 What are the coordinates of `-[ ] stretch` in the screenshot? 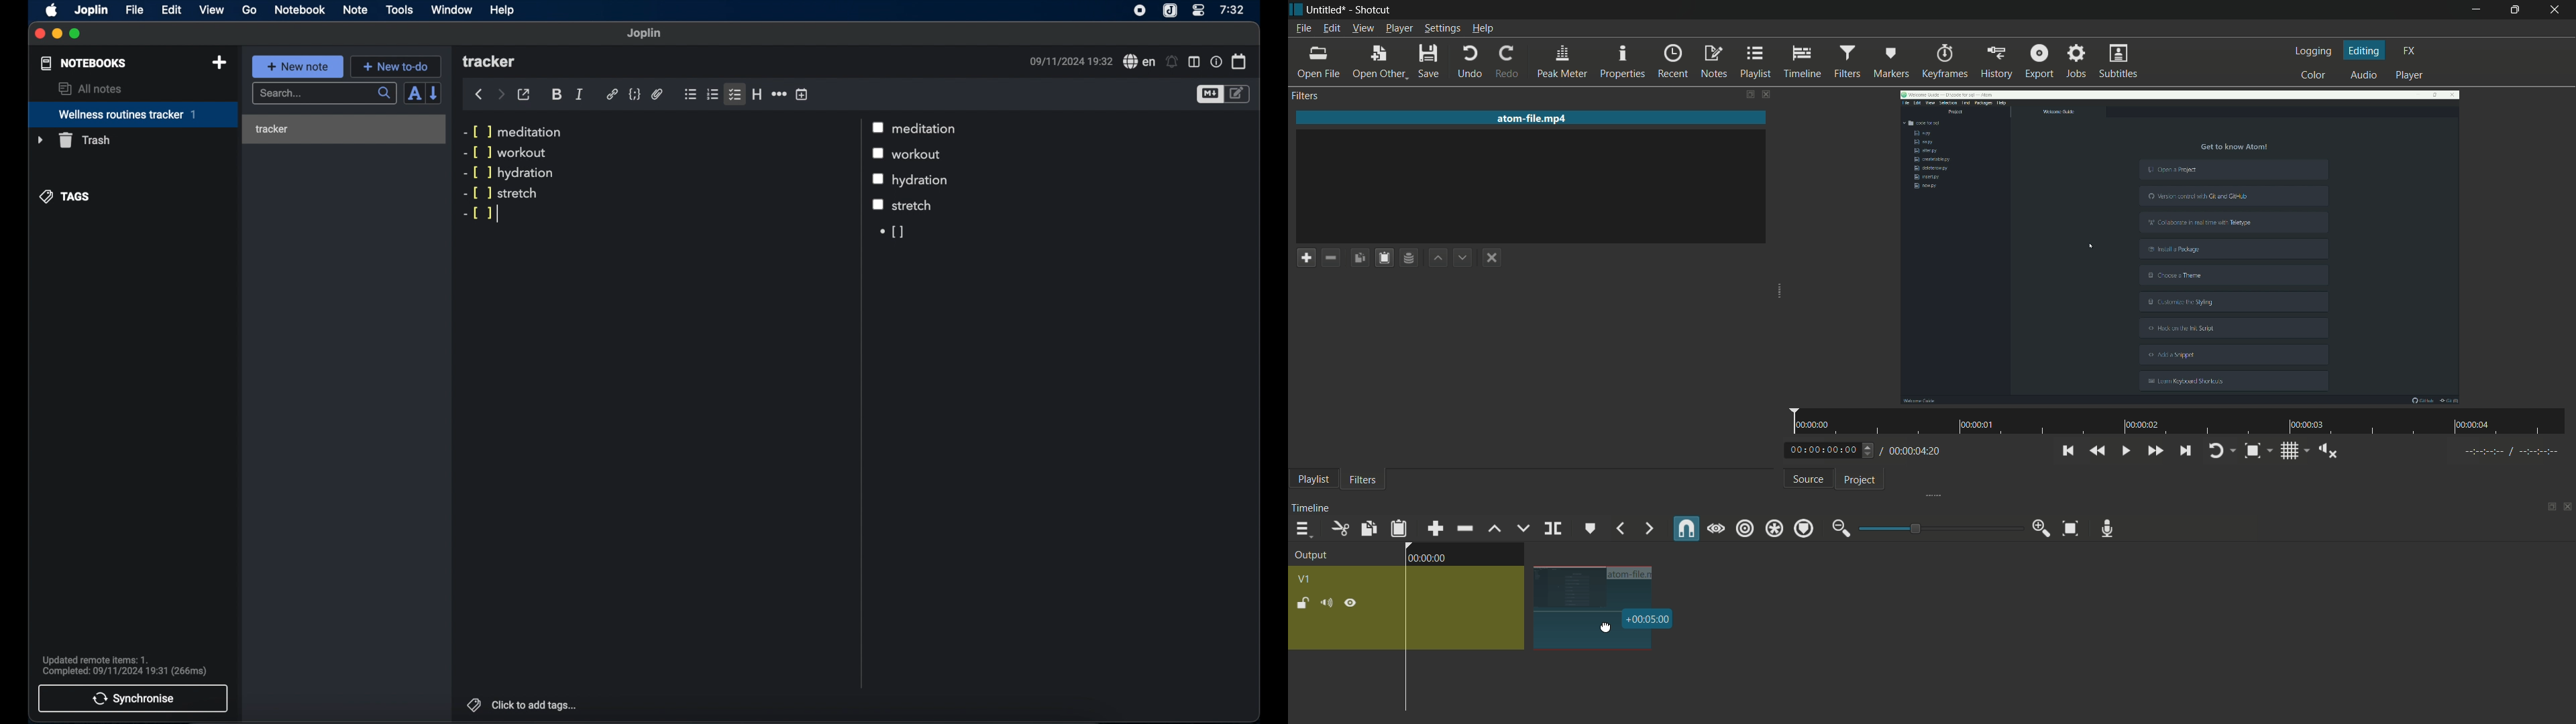 It's located at (501, 194).